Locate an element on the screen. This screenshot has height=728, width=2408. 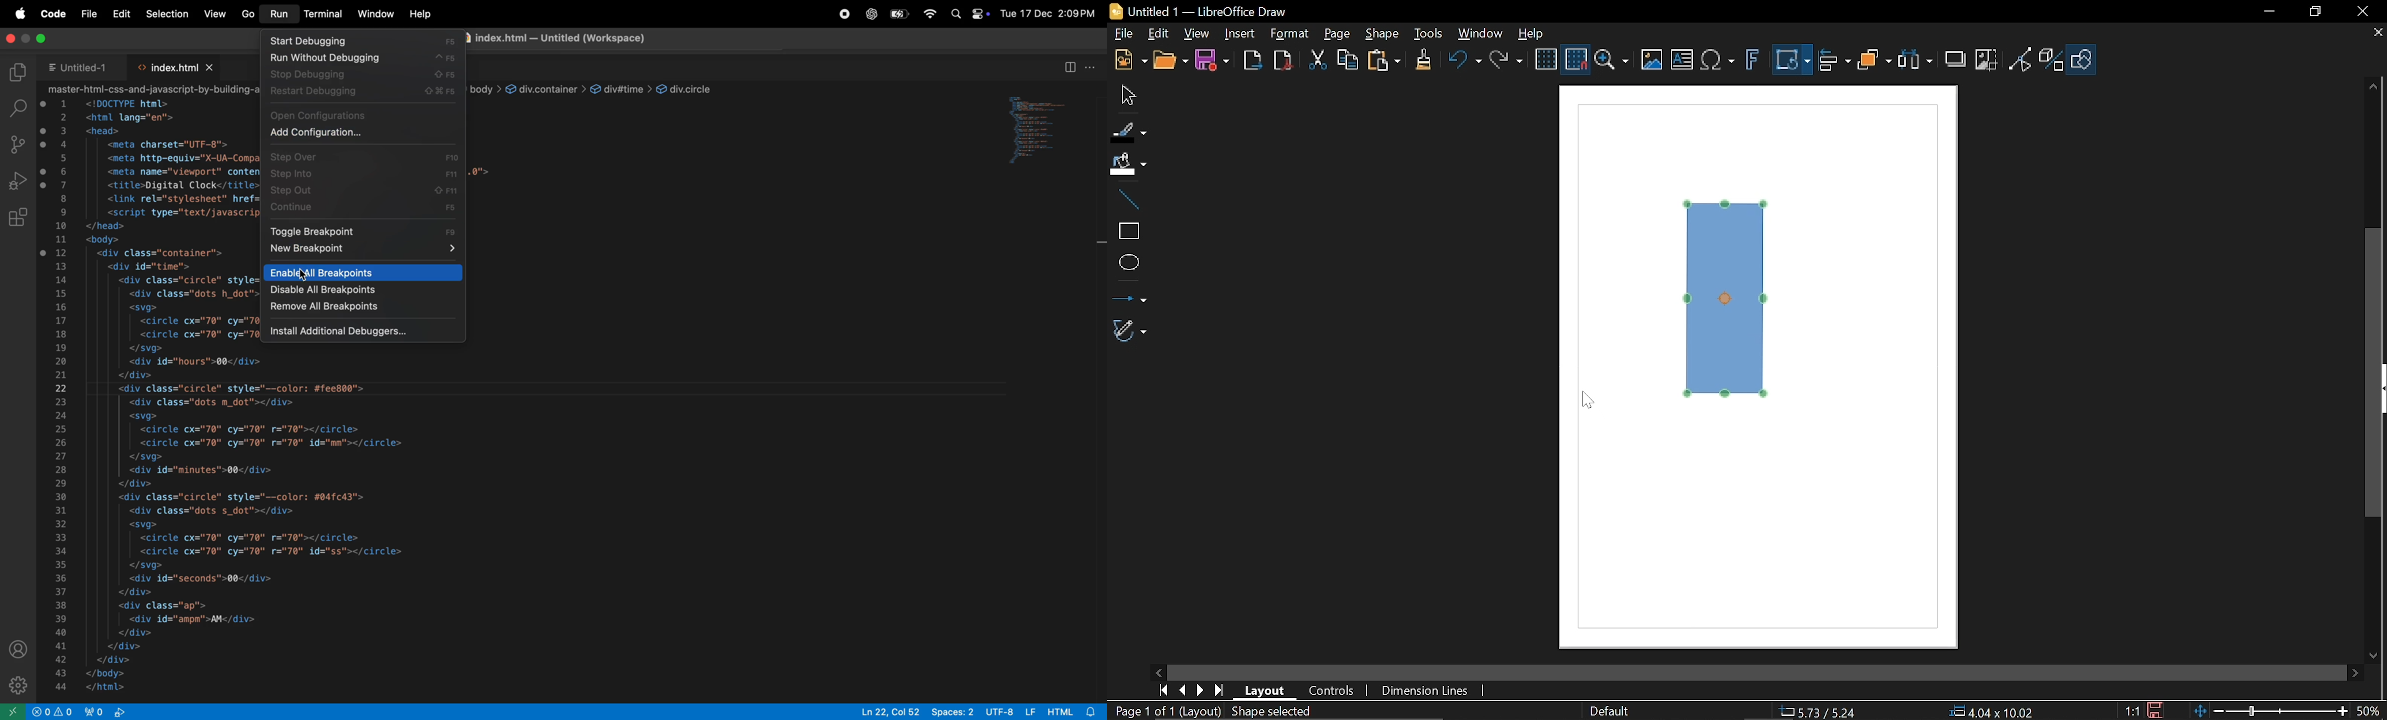
step  is located at coordinates (362, 194).